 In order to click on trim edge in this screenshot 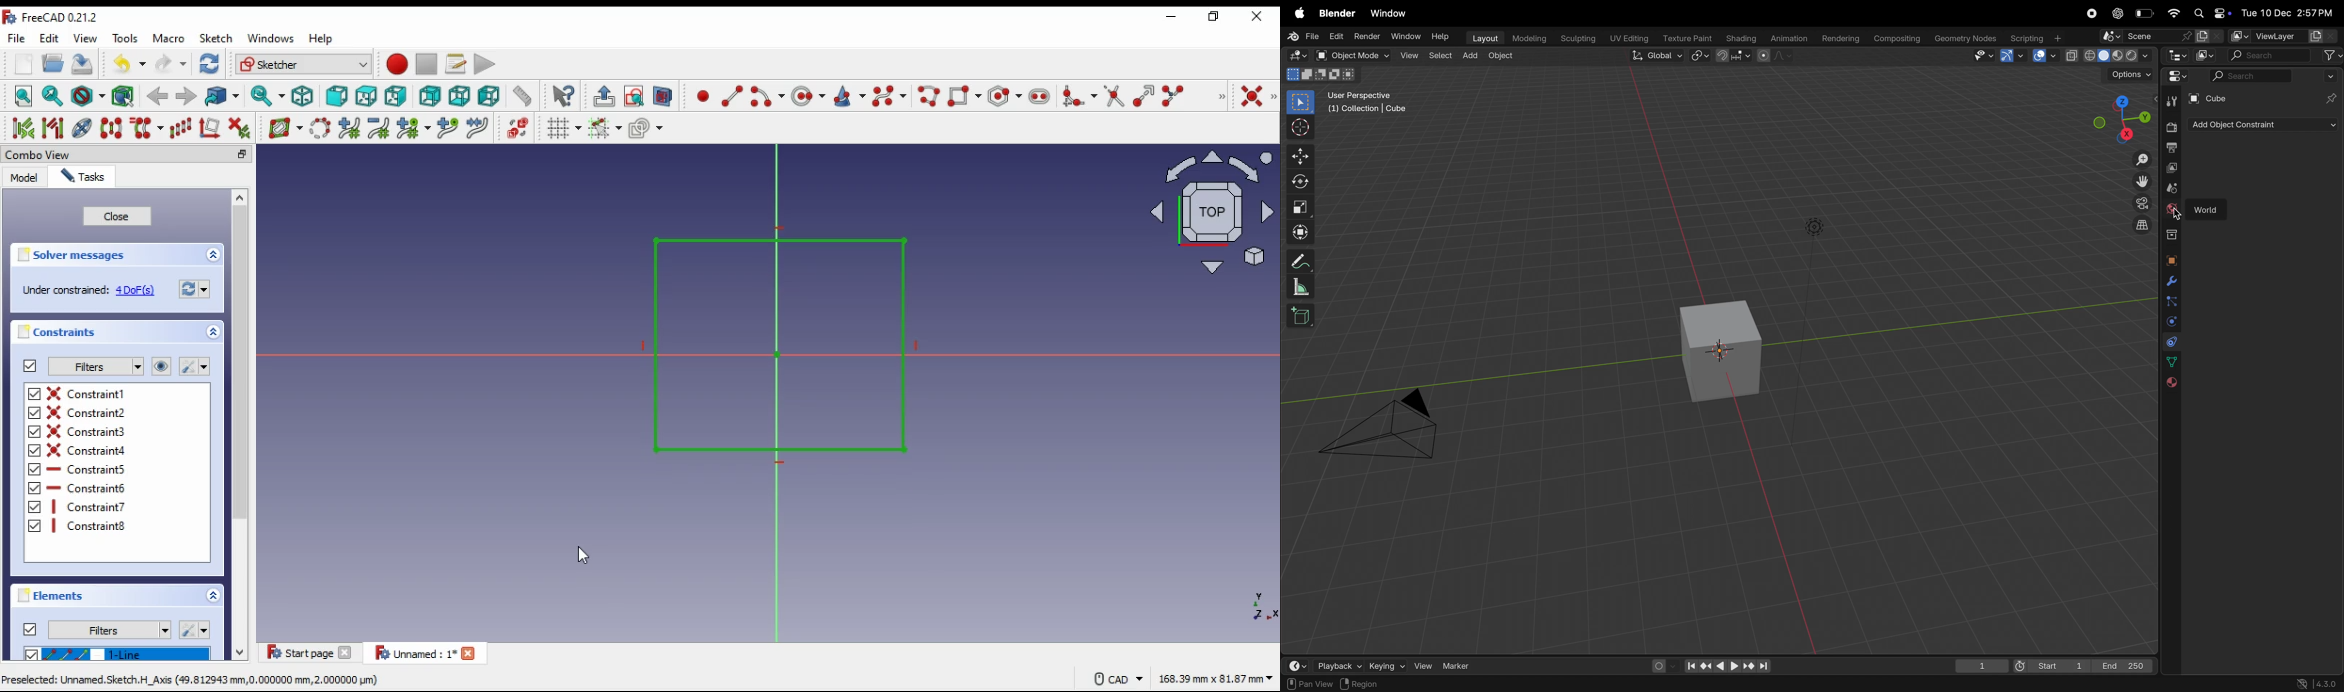, I will do `click(1114, 95)`.